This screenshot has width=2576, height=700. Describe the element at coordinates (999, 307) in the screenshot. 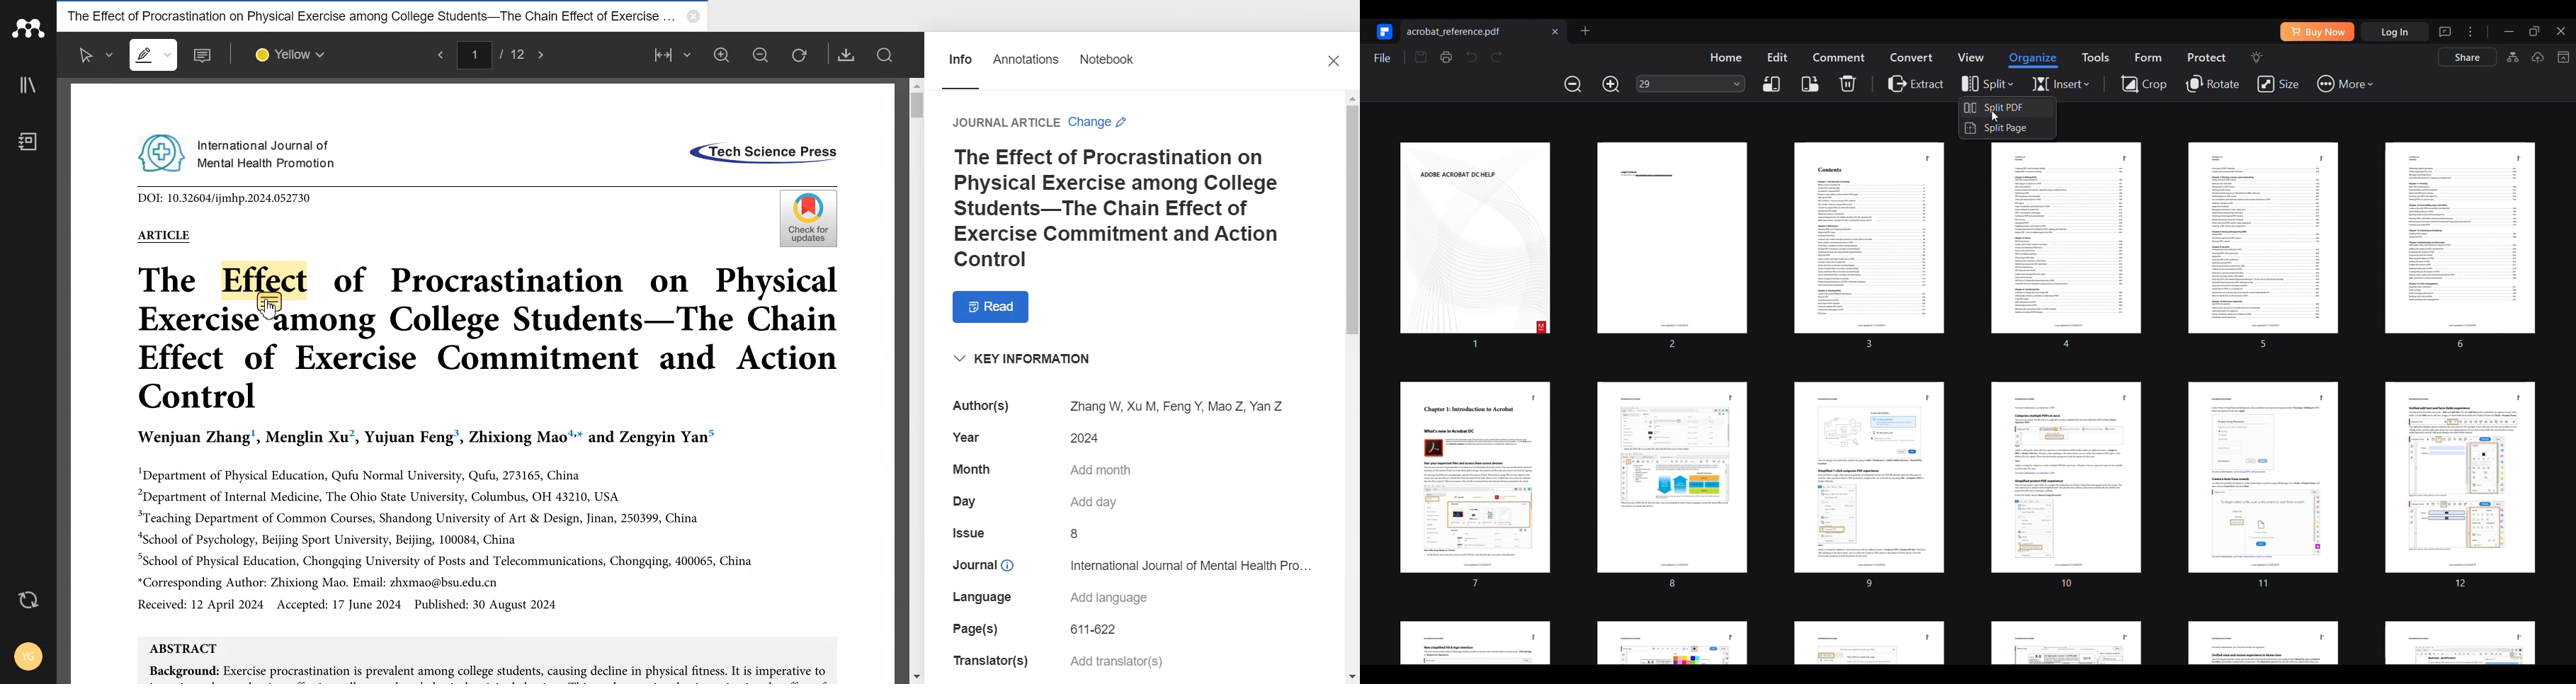

I see `Read` at that location.